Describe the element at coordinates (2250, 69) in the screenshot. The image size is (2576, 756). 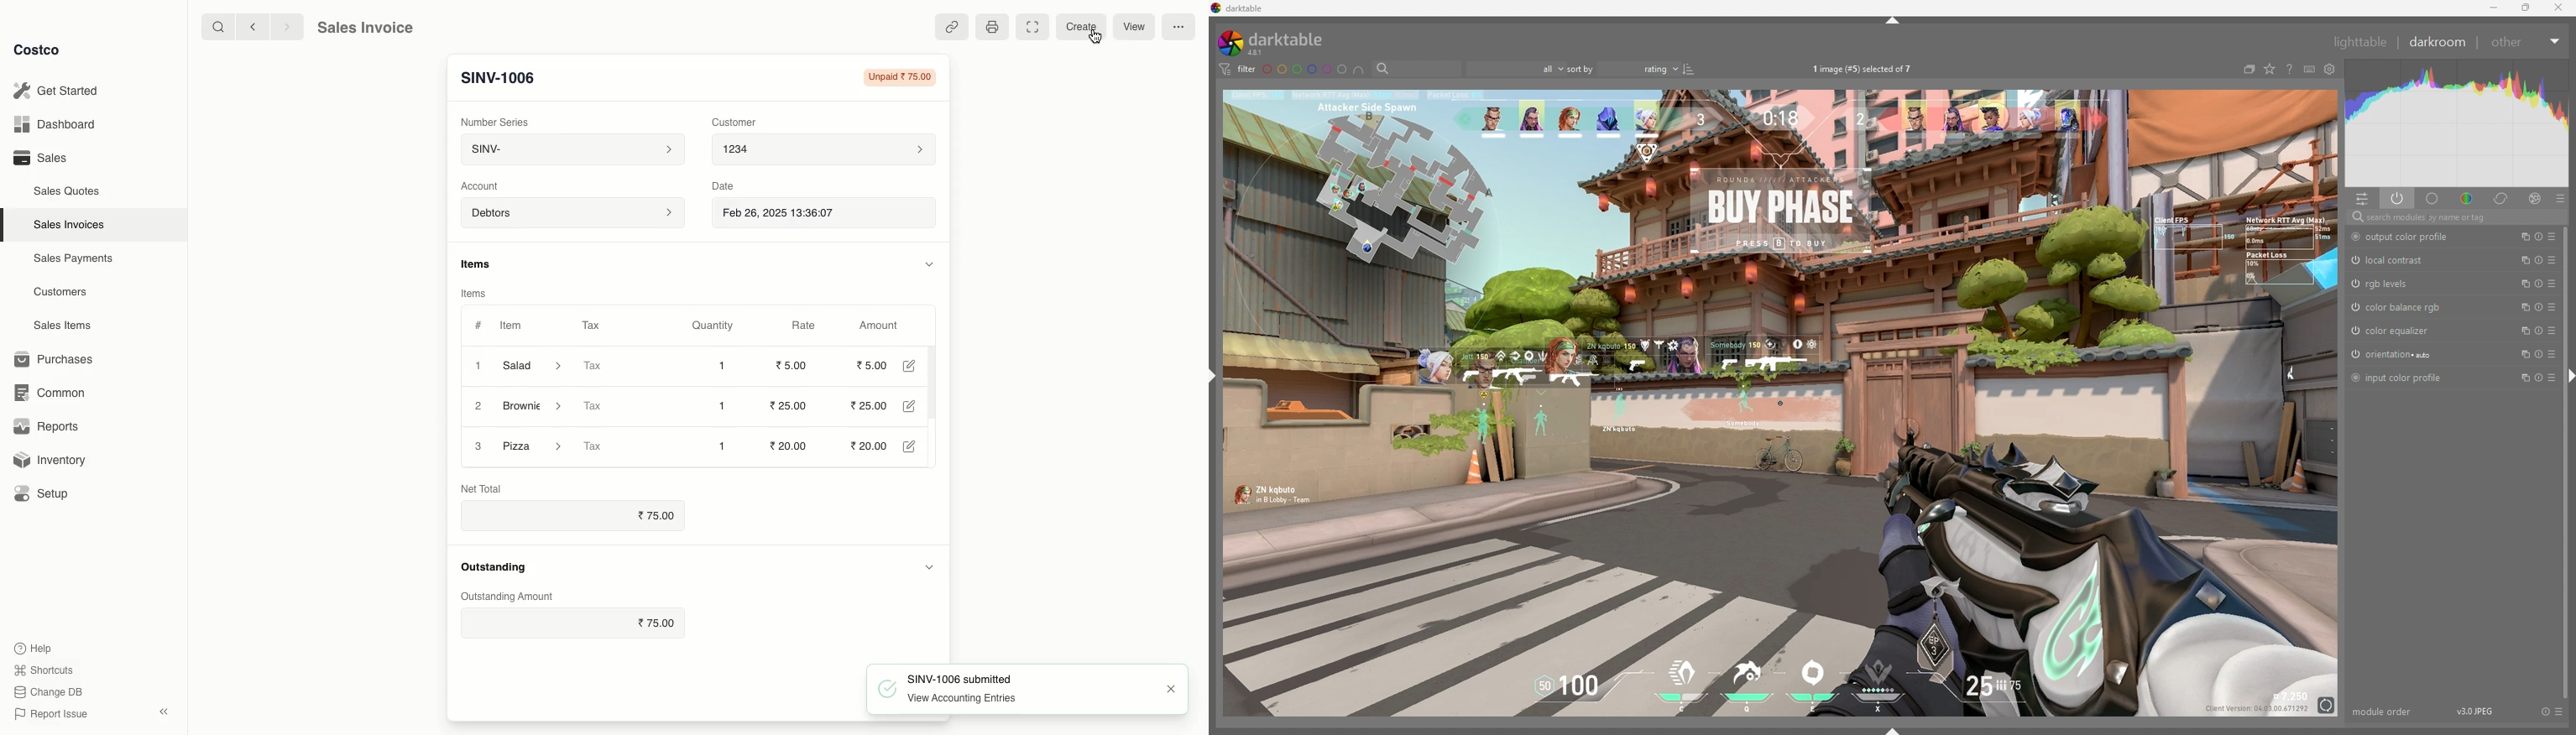
I see `collapse grouped images` at that location.